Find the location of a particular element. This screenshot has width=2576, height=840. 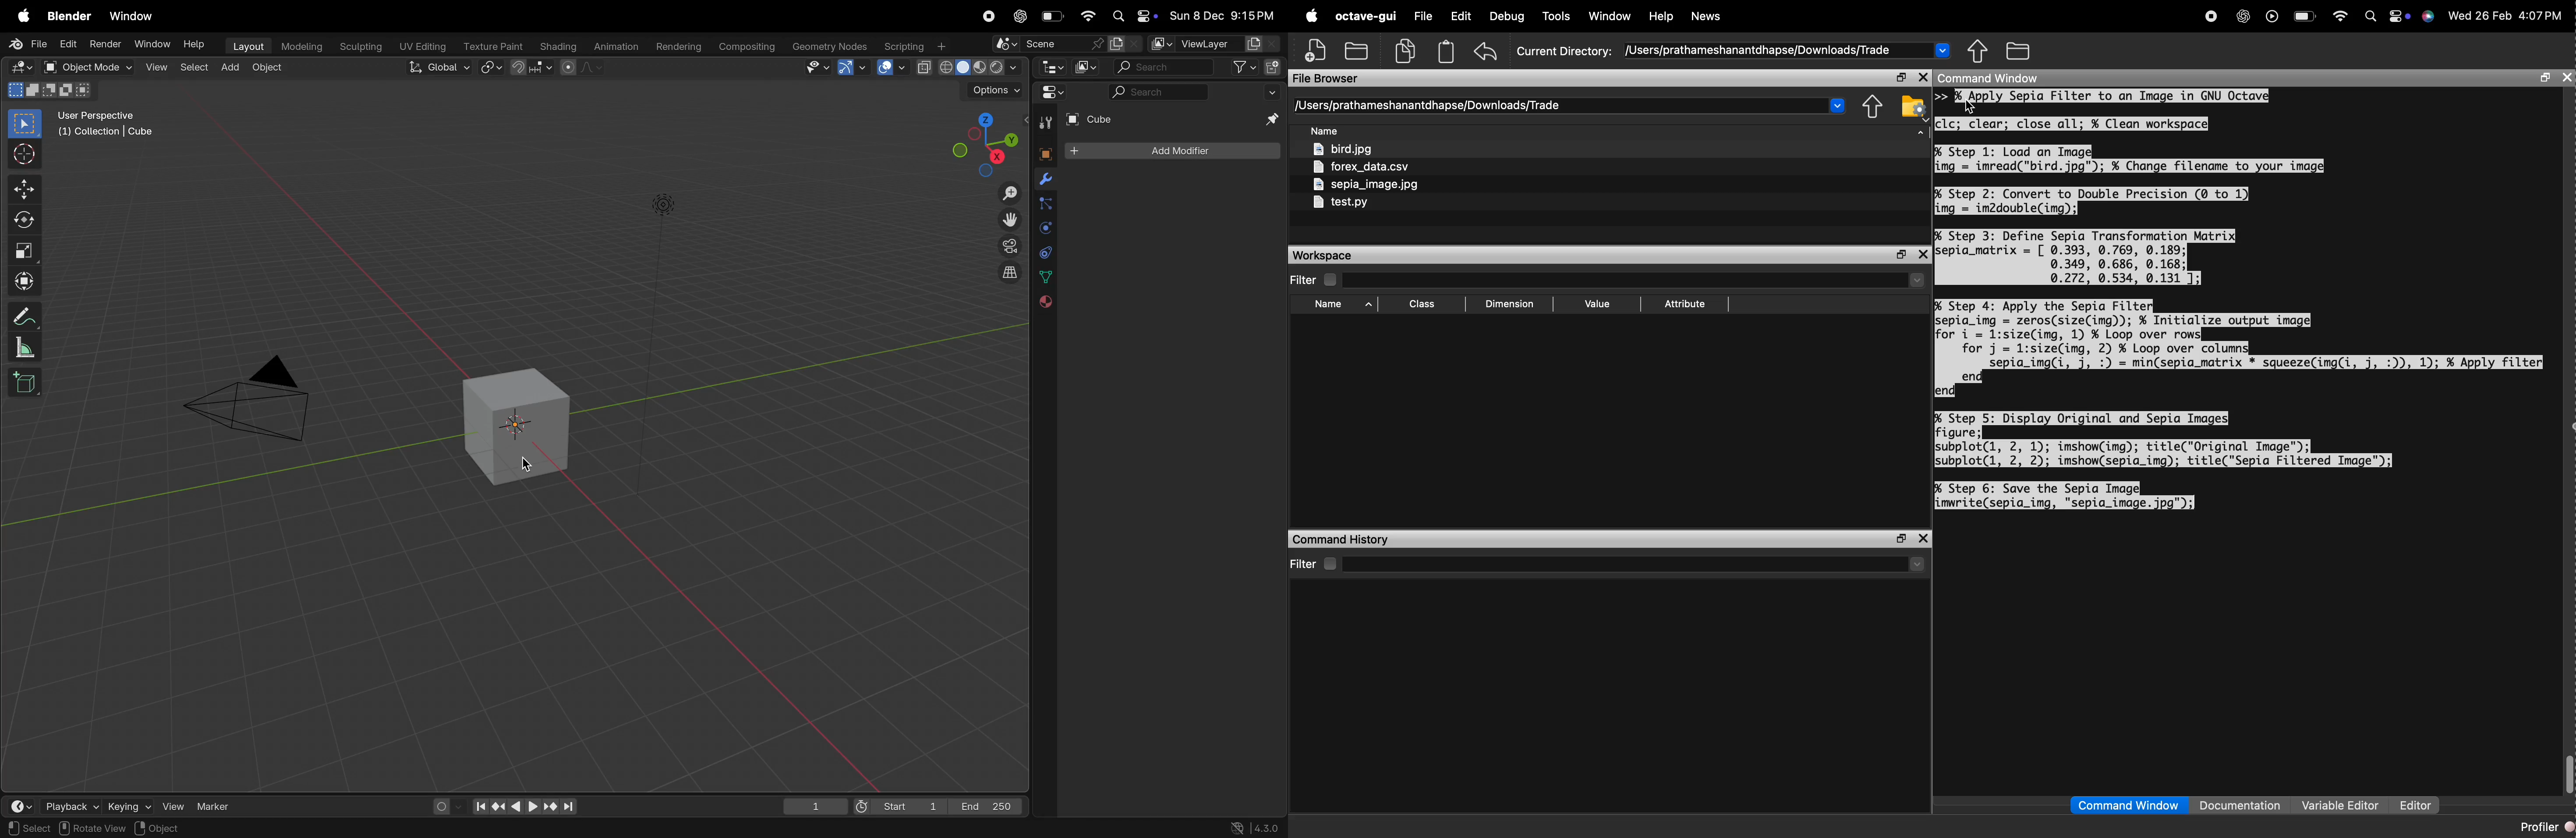

Class is located at coordinates (1422, 303).